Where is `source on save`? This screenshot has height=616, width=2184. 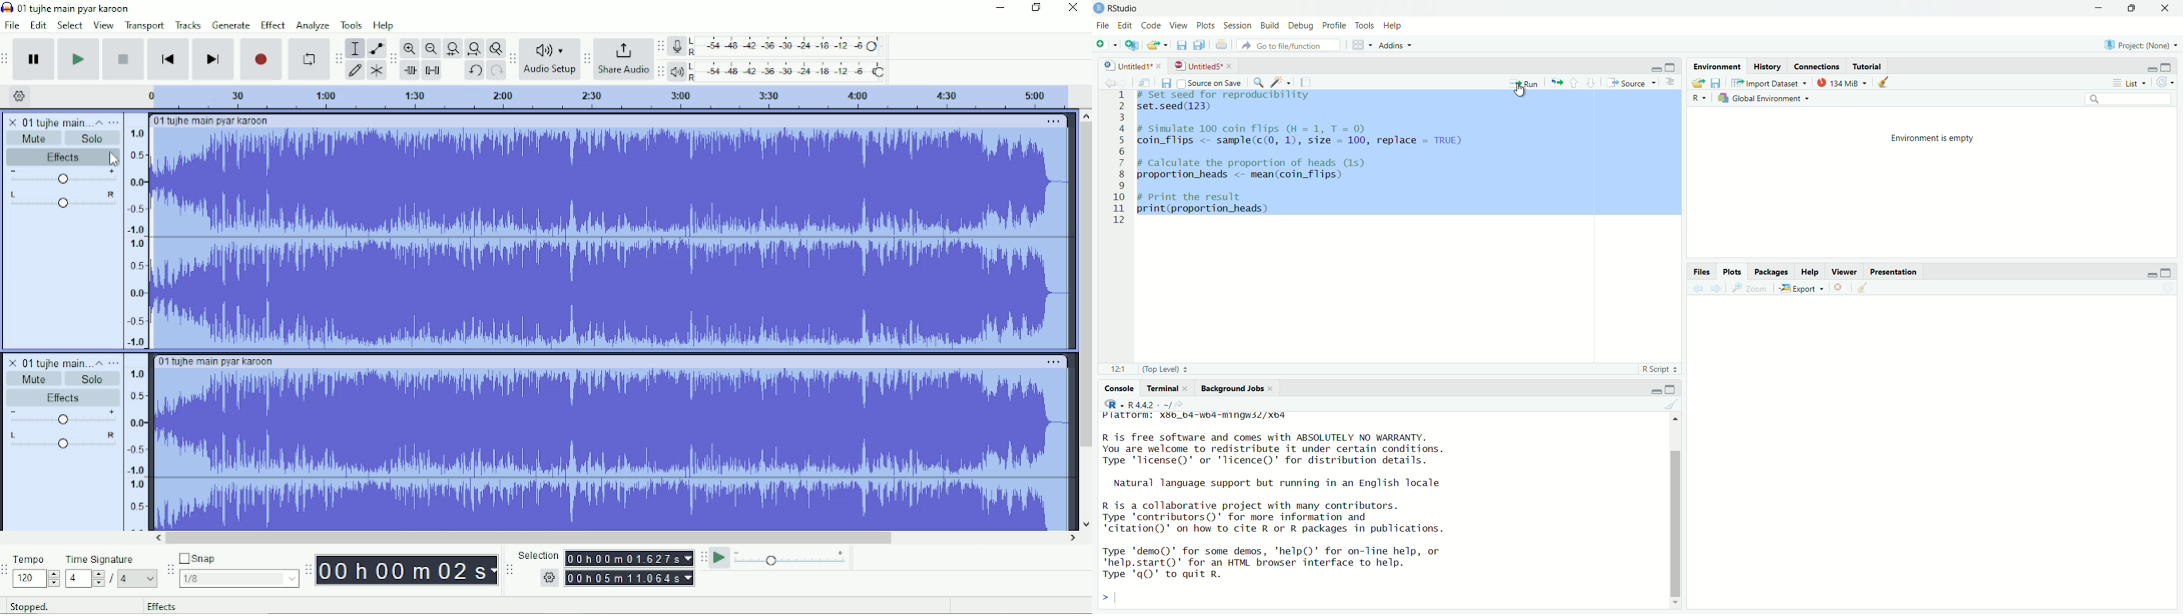 source on save is located at coordinates (1209, 81).